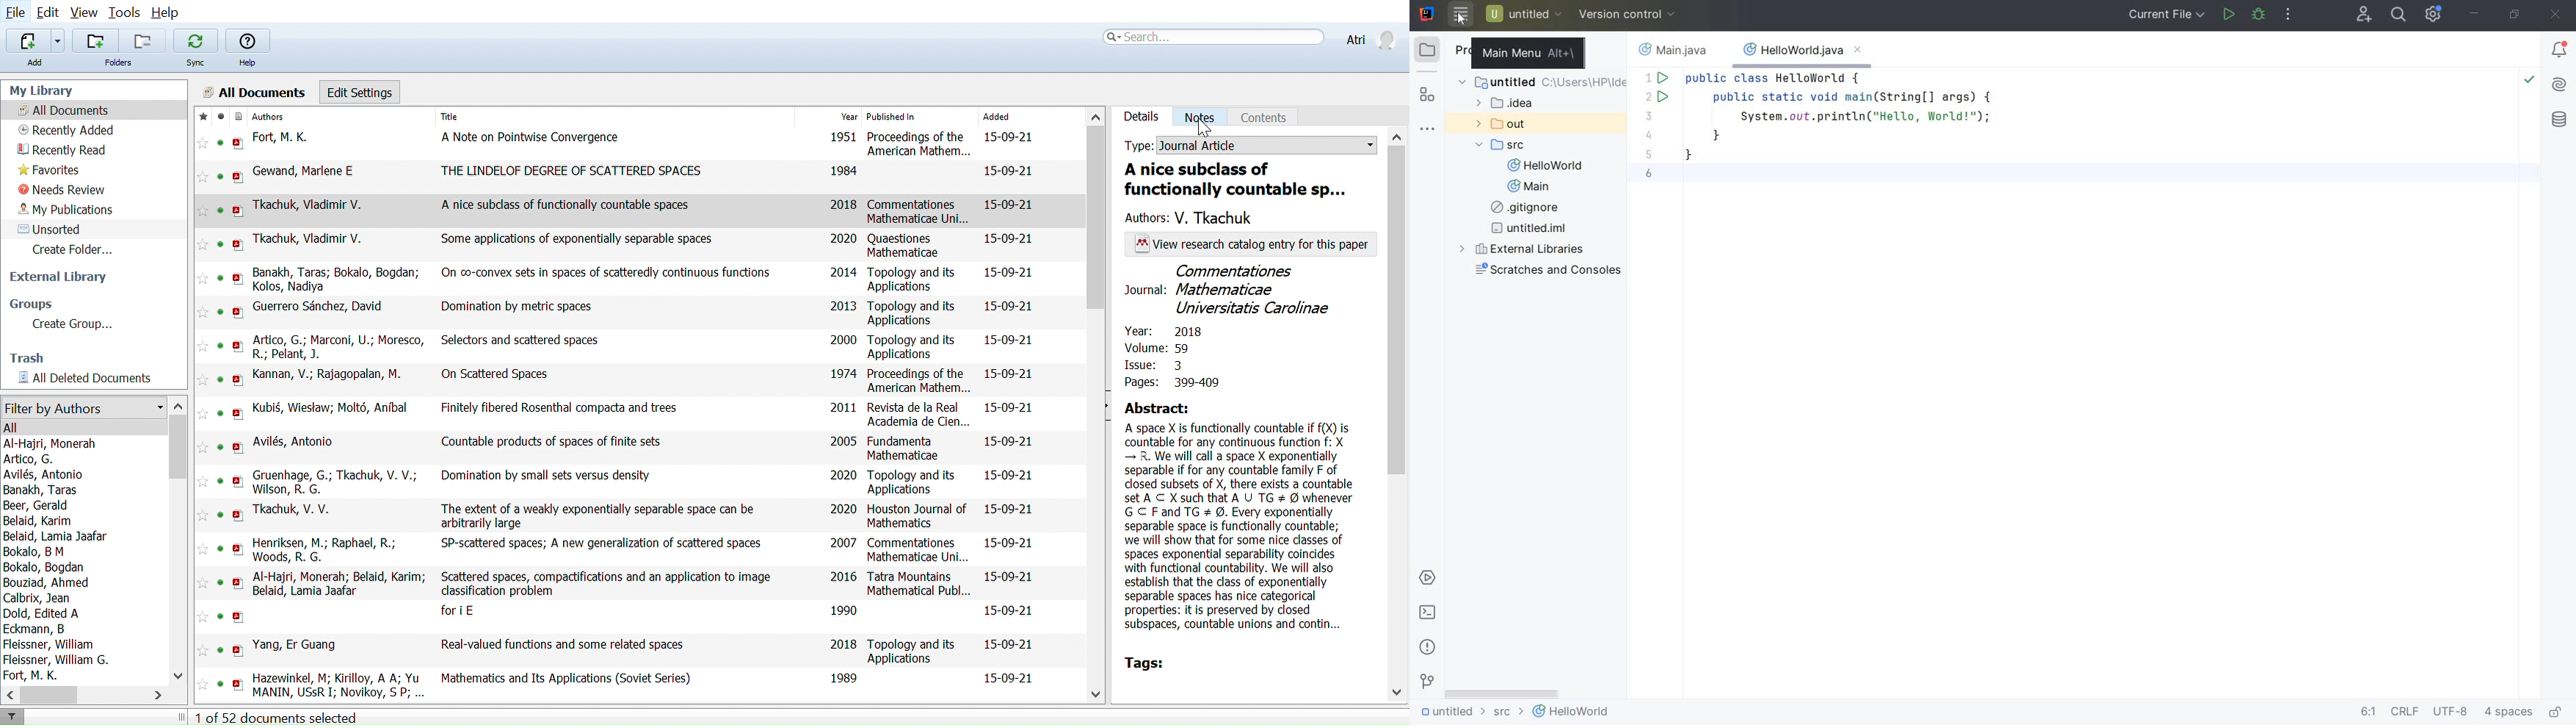  Describe the element at coordinates (2368, 712) in the screenshot. I see `go to line` at that location.